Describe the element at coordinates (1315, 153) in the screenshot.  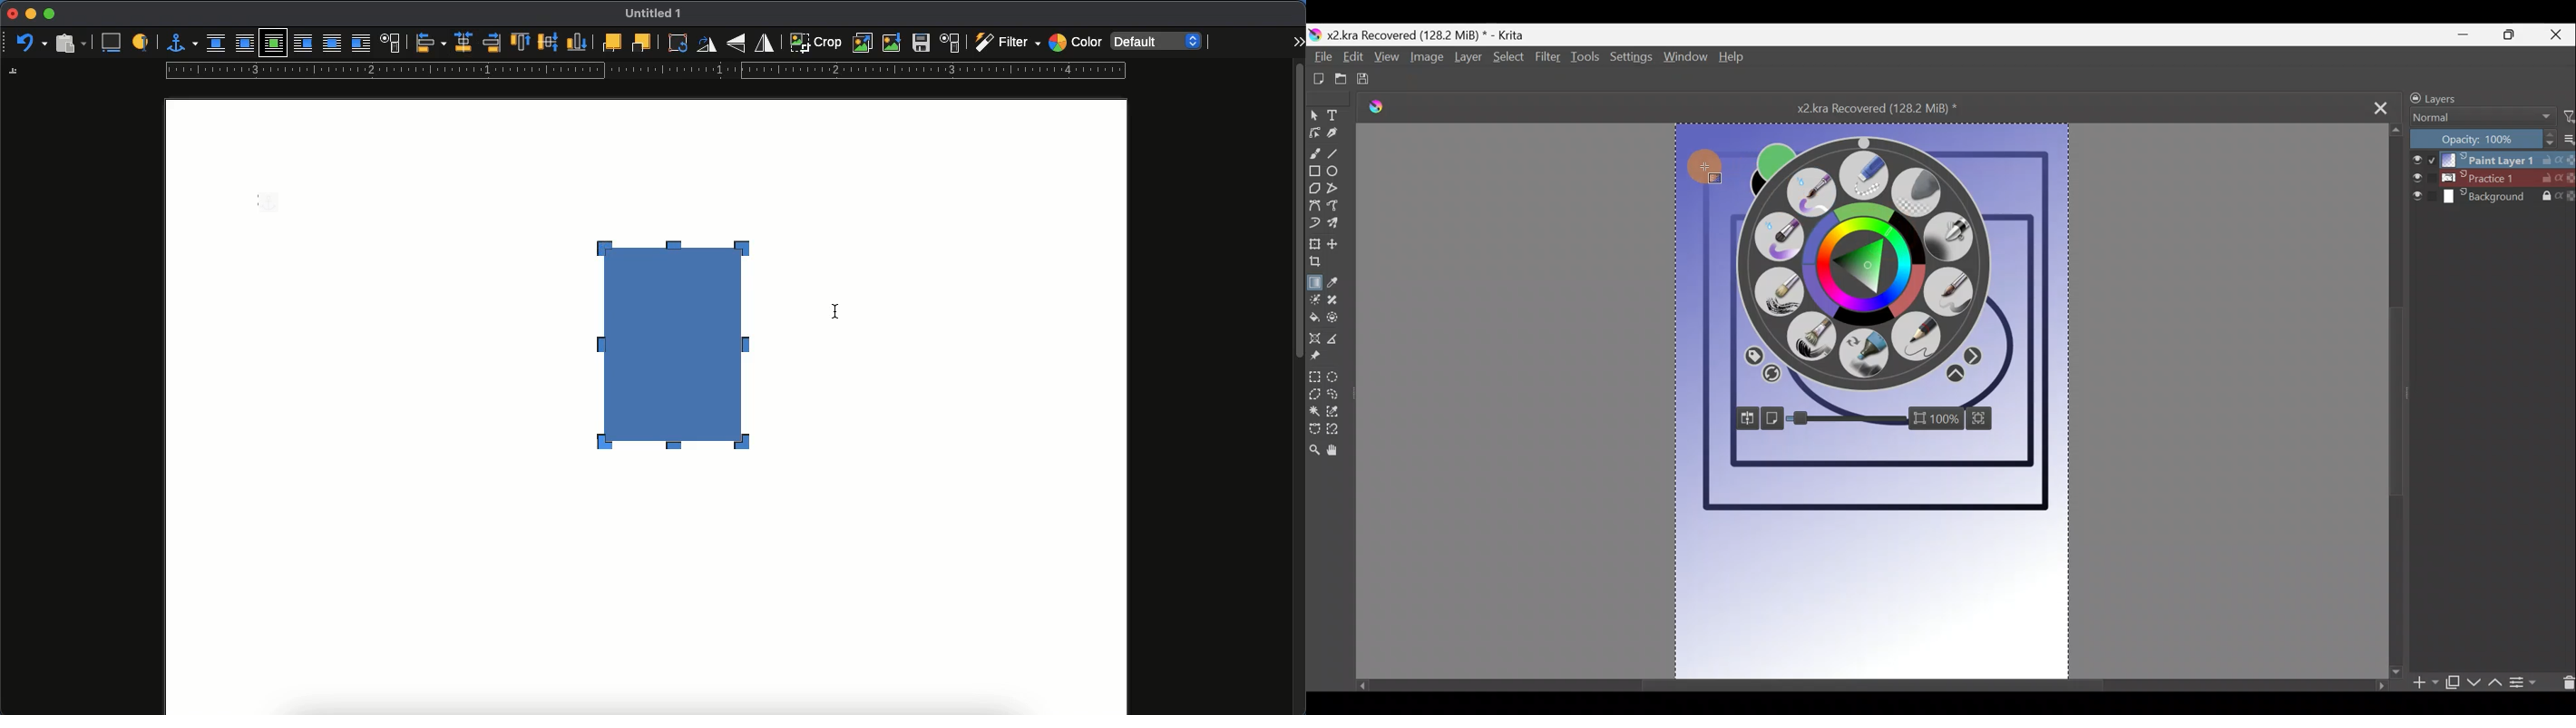
I see `Freehand brush tool` at that location.